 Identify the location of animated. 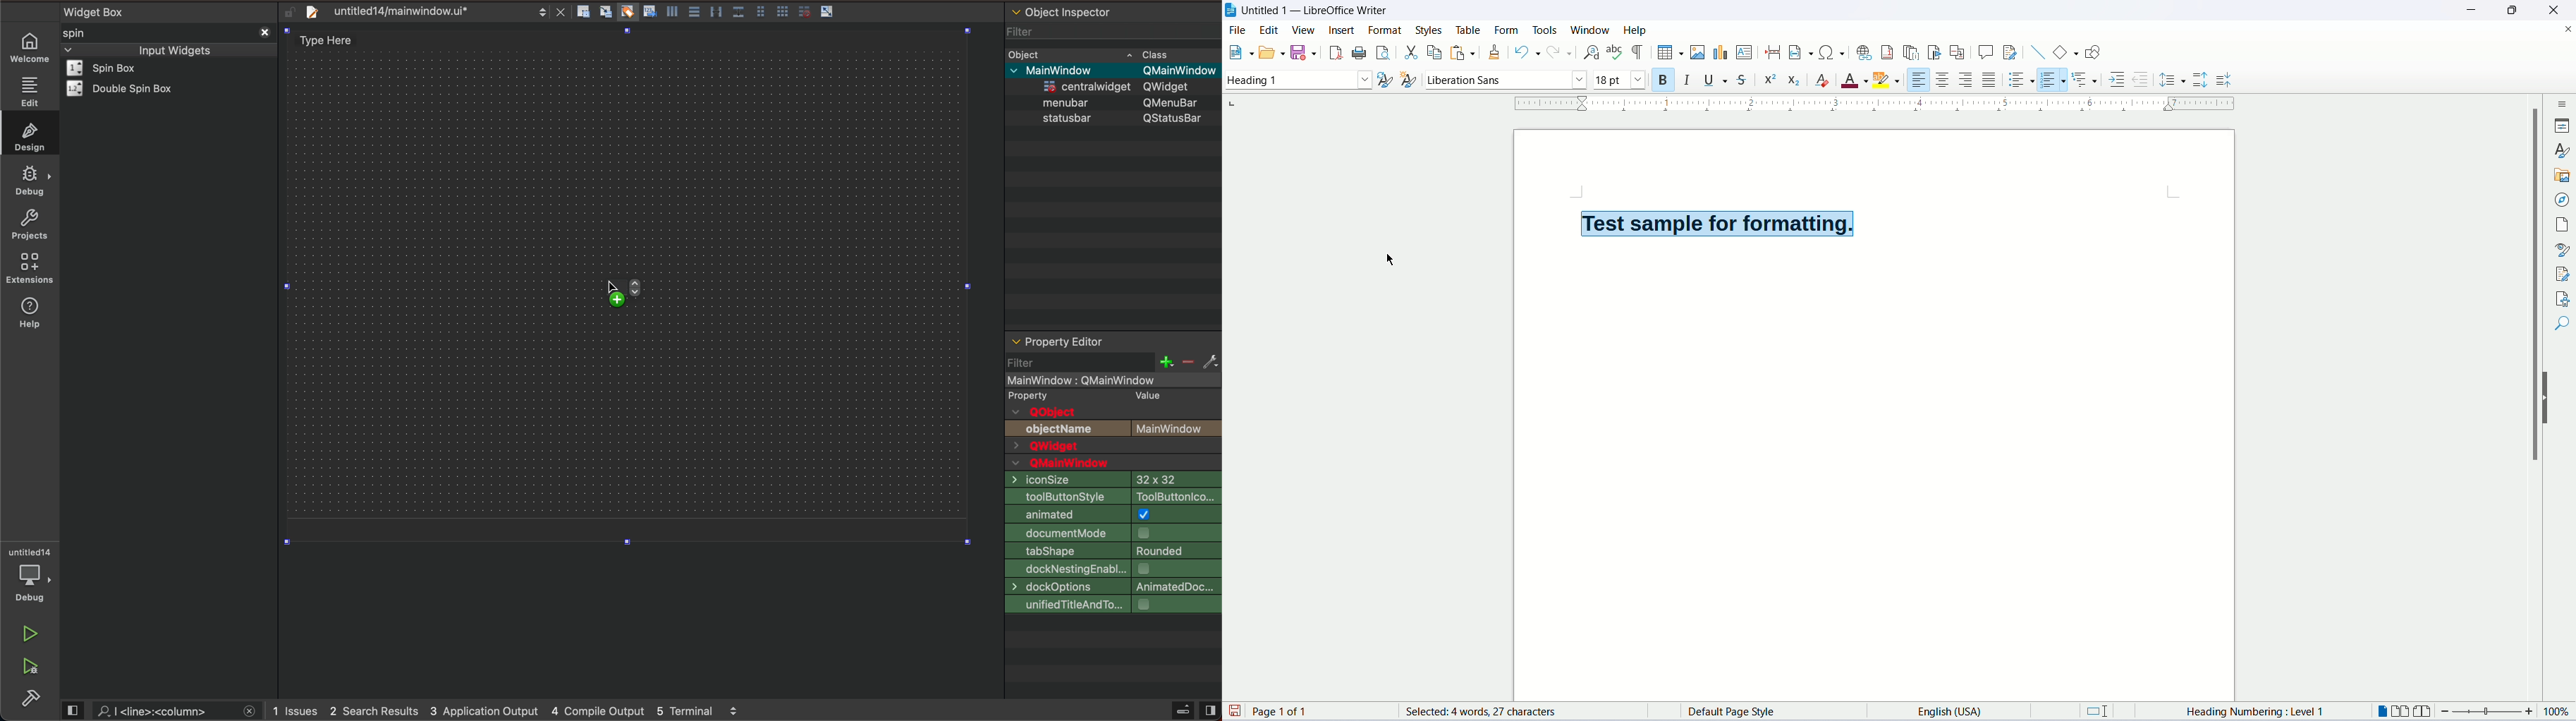
(1113, 514).